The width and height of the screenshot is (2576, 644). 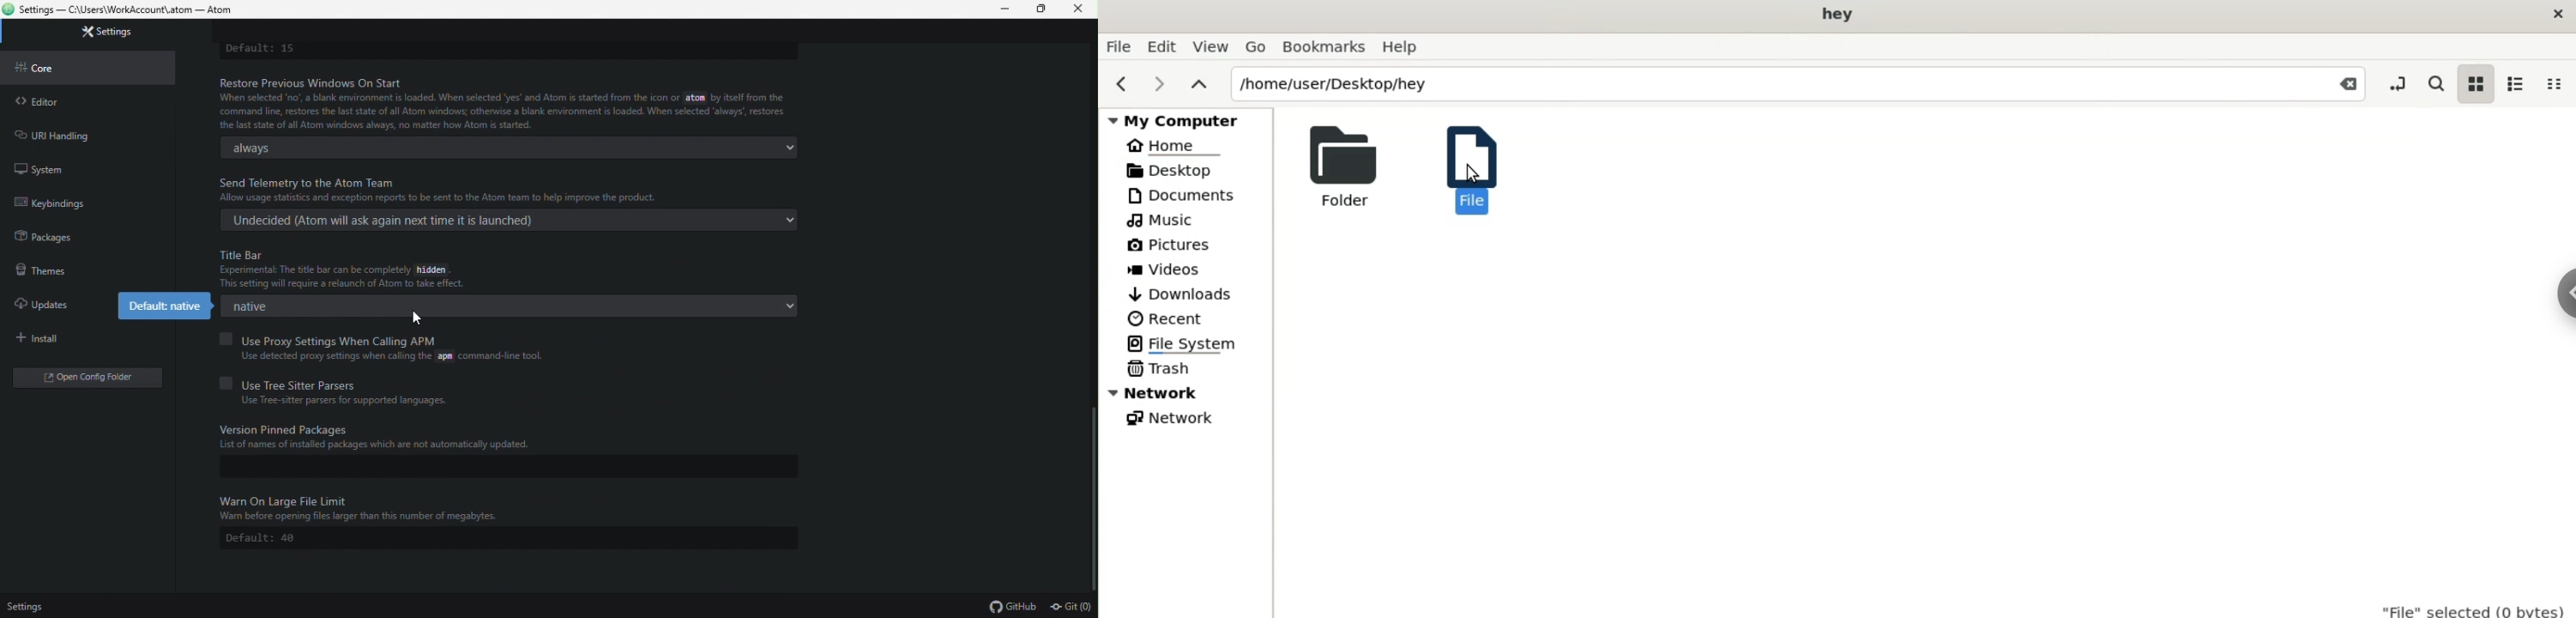 I want to click on Use detected proxy settings when calling the atom command-line tool., so click(x=385, y=356).